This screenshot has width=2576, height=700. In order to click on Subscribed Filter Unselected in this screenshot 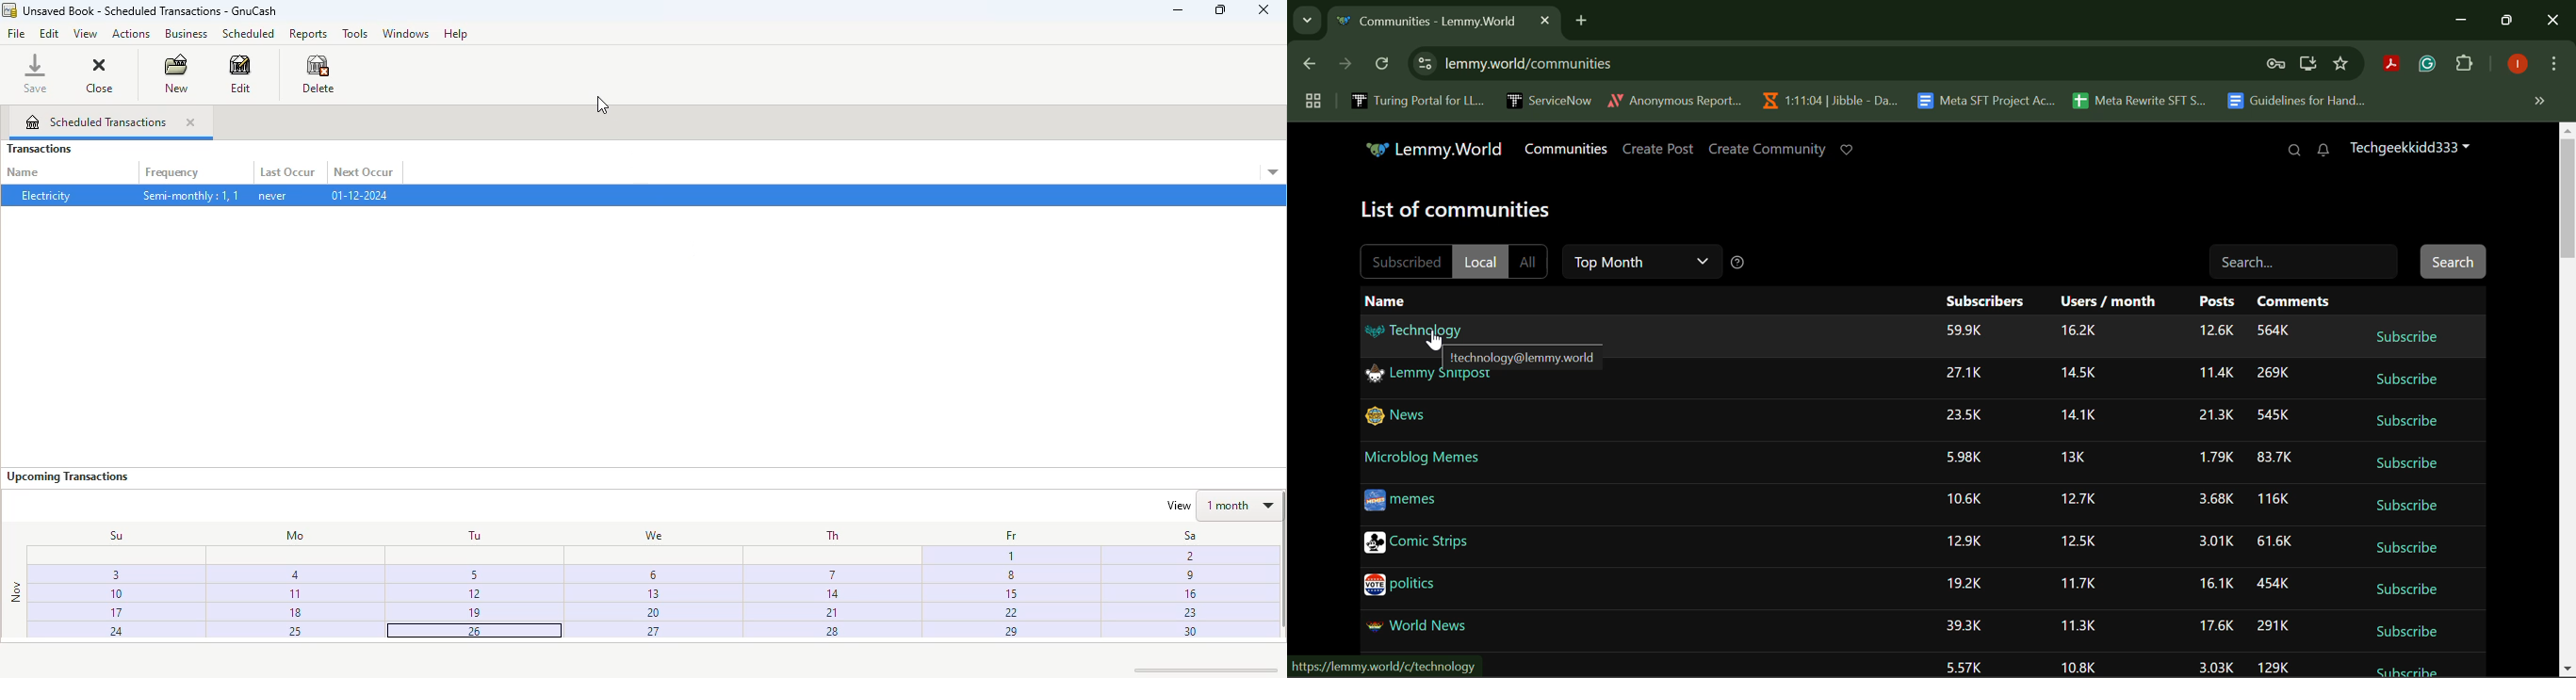, I will do `click(1405, 262)`.